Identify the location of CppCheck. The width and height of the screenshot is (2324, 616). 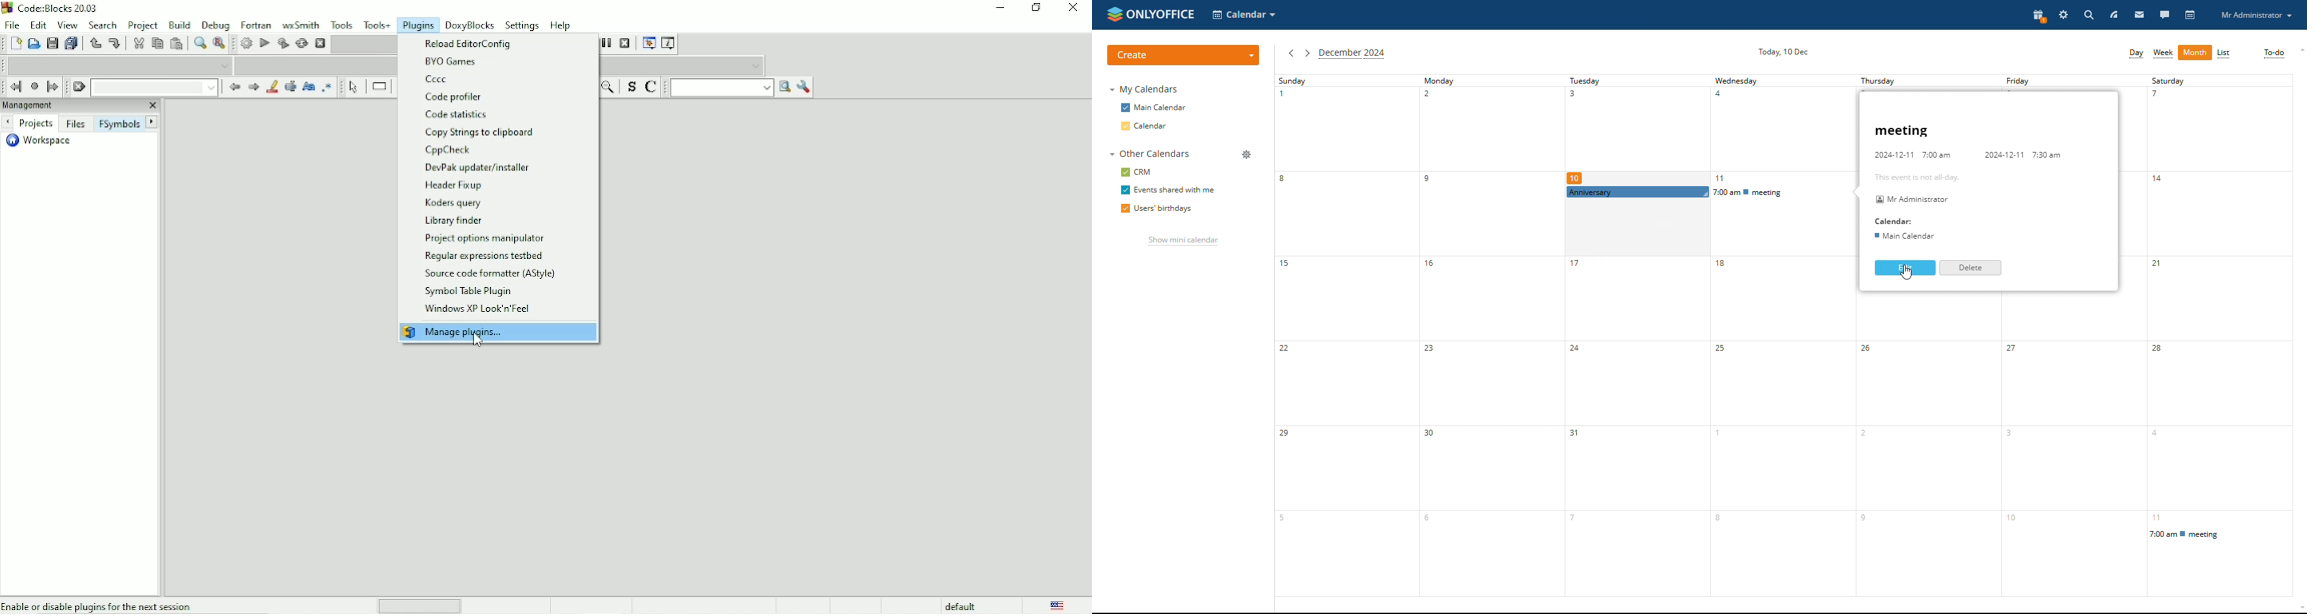
(450, 151).